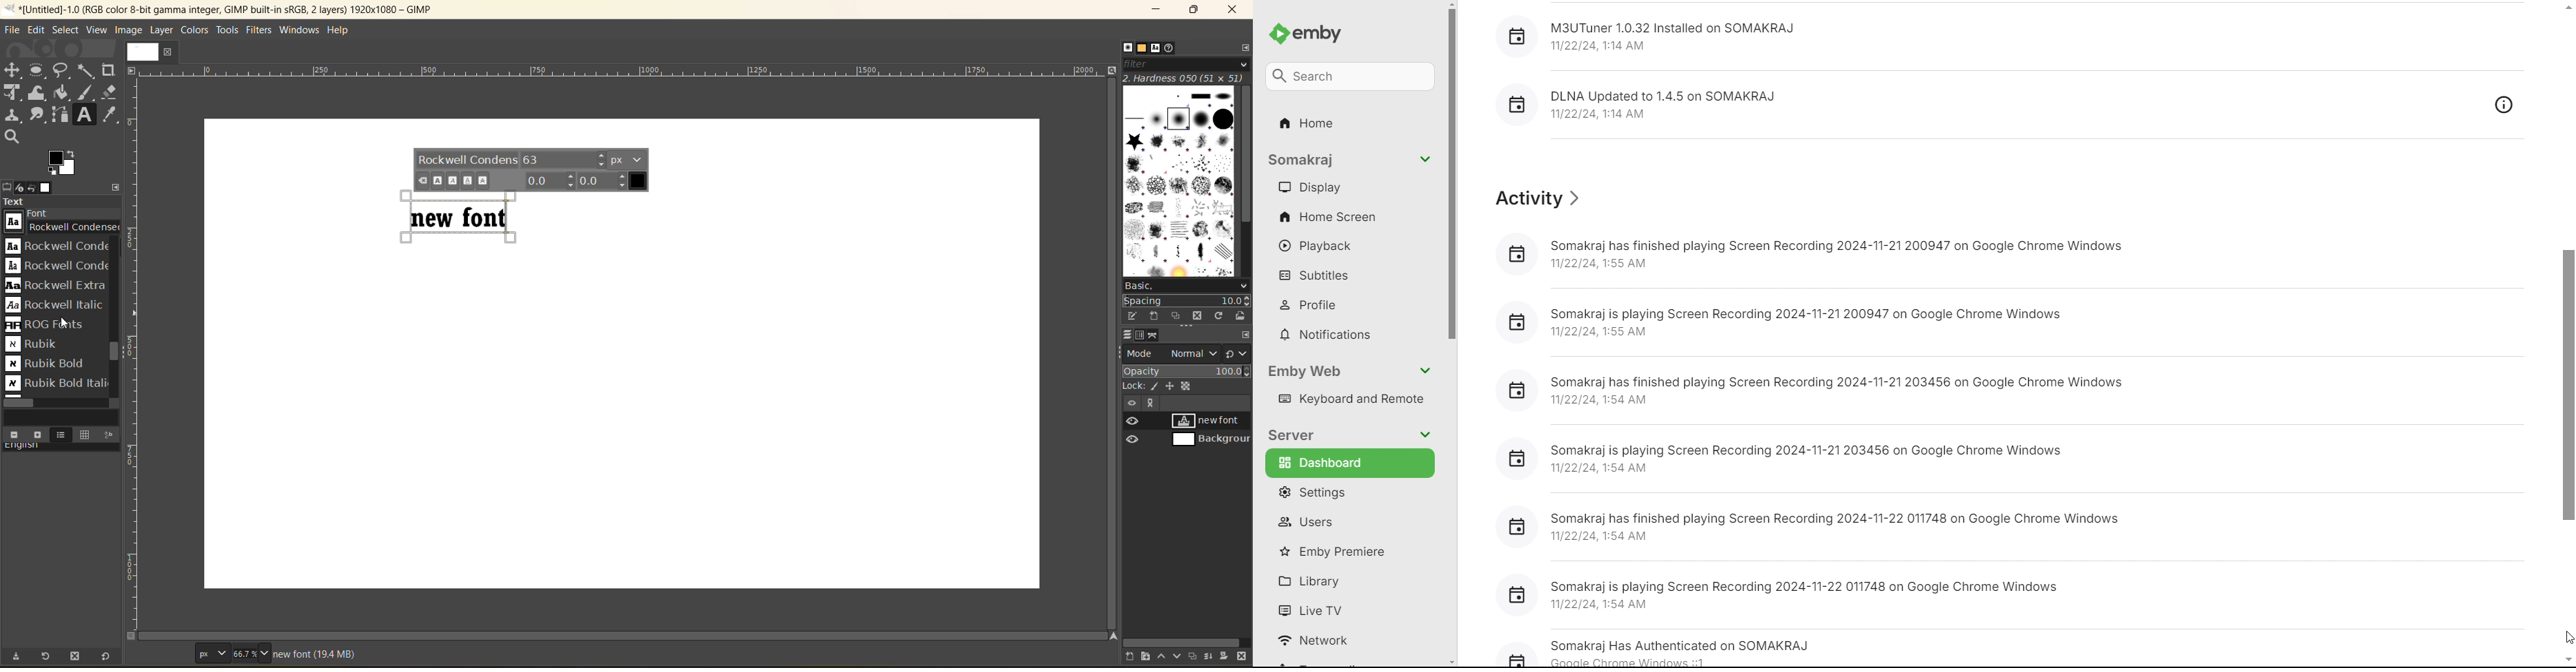 The width and height of the screenshot is (2576, 672). What do you see at coordinates (272, 651) in the screenshot?
I see `zoom` at bounding box center [272, 651].